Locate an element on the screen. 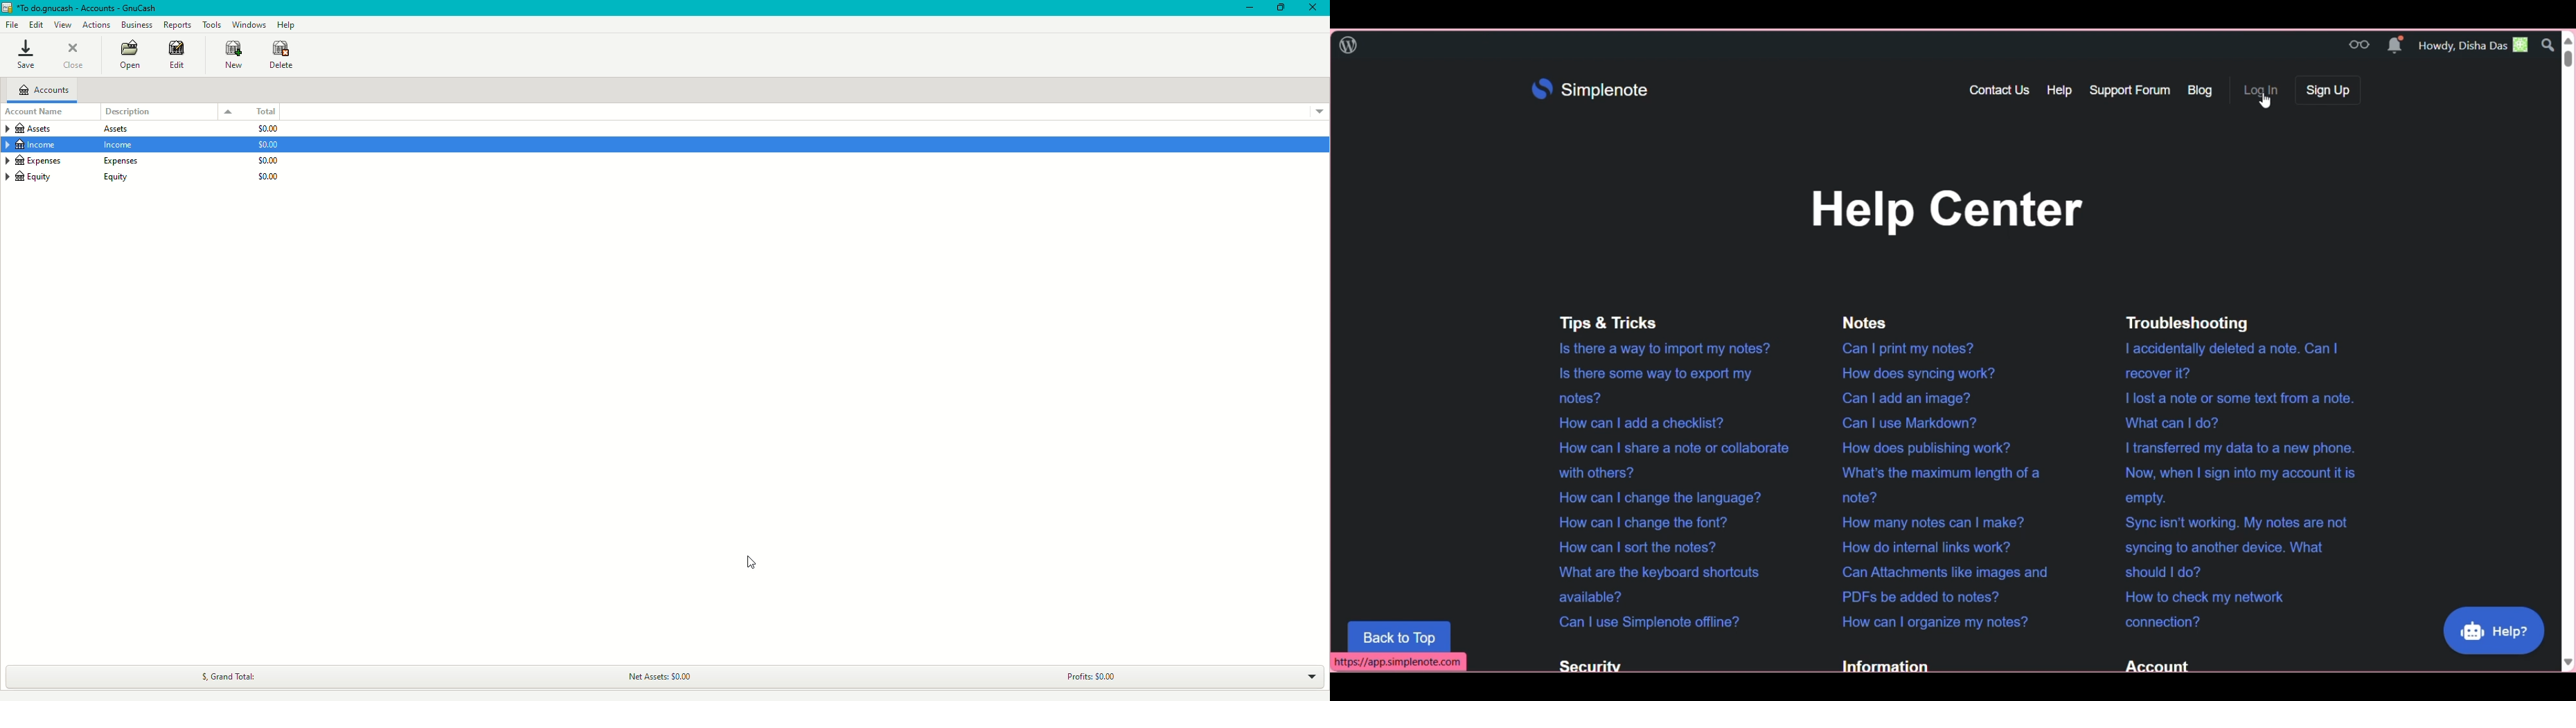  Account greetings and details is located at coordinates (2475, 44).